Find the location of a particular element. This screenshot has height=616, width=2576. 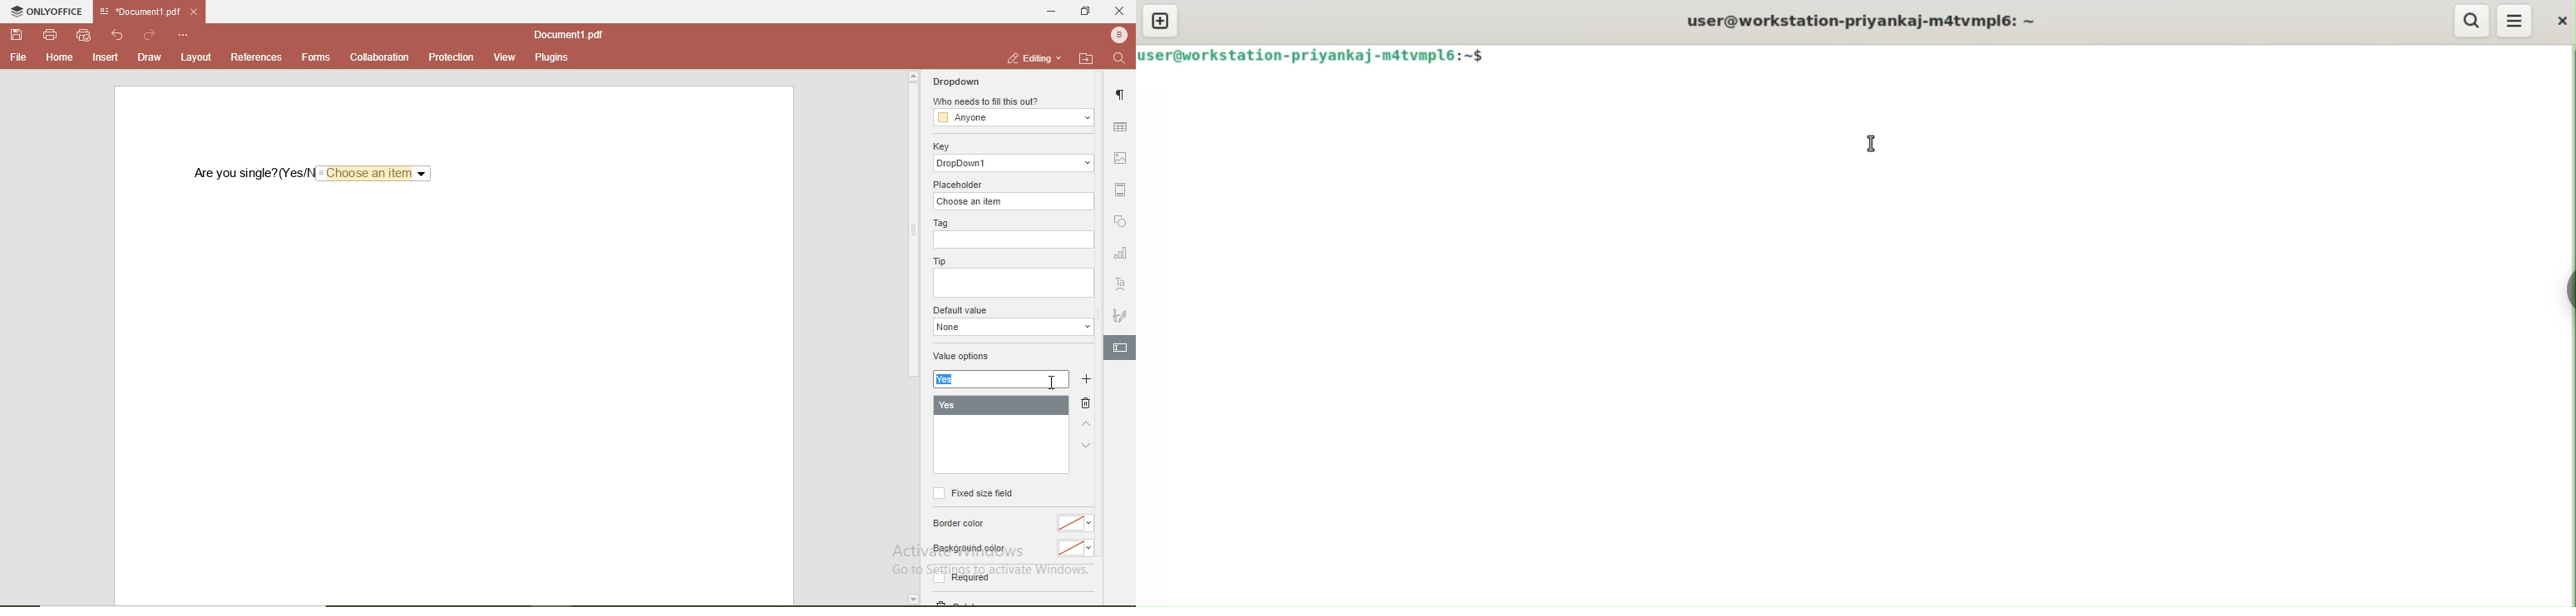

collaboration is located at coordinates (379, 57).